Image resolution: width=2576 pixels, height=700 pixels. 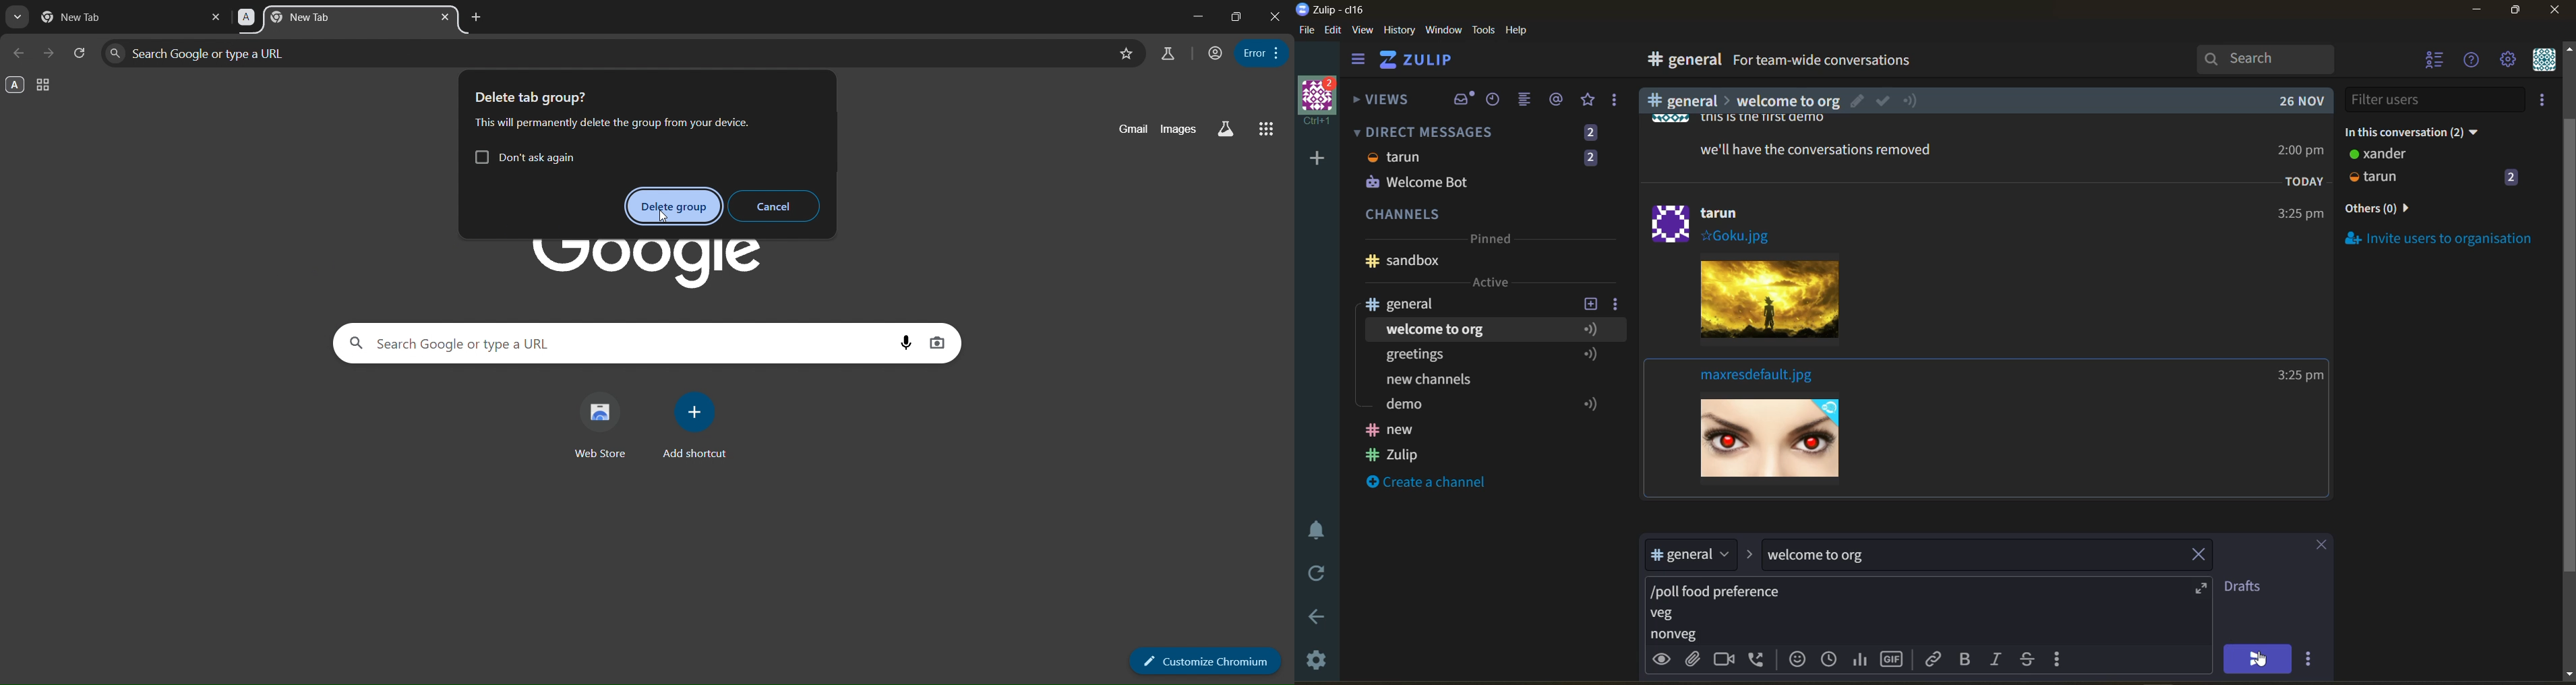 What do you see at coordinates (1124, 53) in the screenshot?
I see `bookmark page` at bounding box center [1124, 53].